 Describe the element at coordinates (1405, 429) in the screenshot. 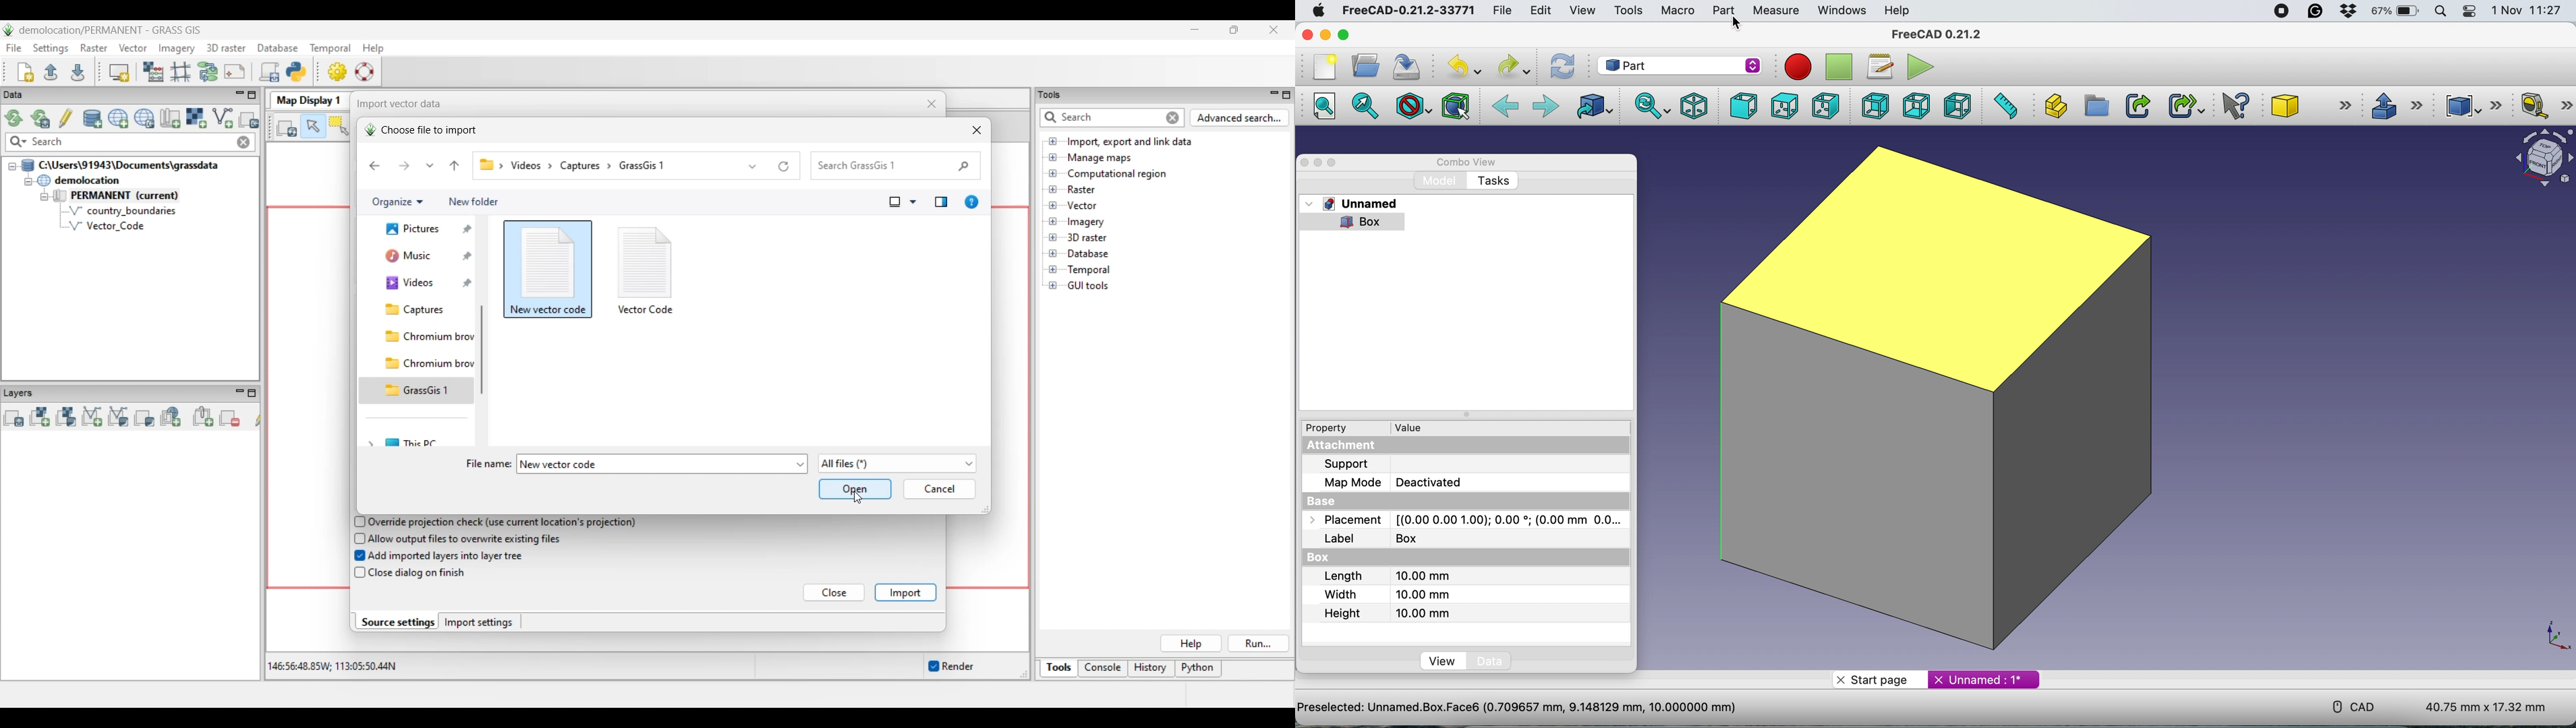

I see `value` at that location.